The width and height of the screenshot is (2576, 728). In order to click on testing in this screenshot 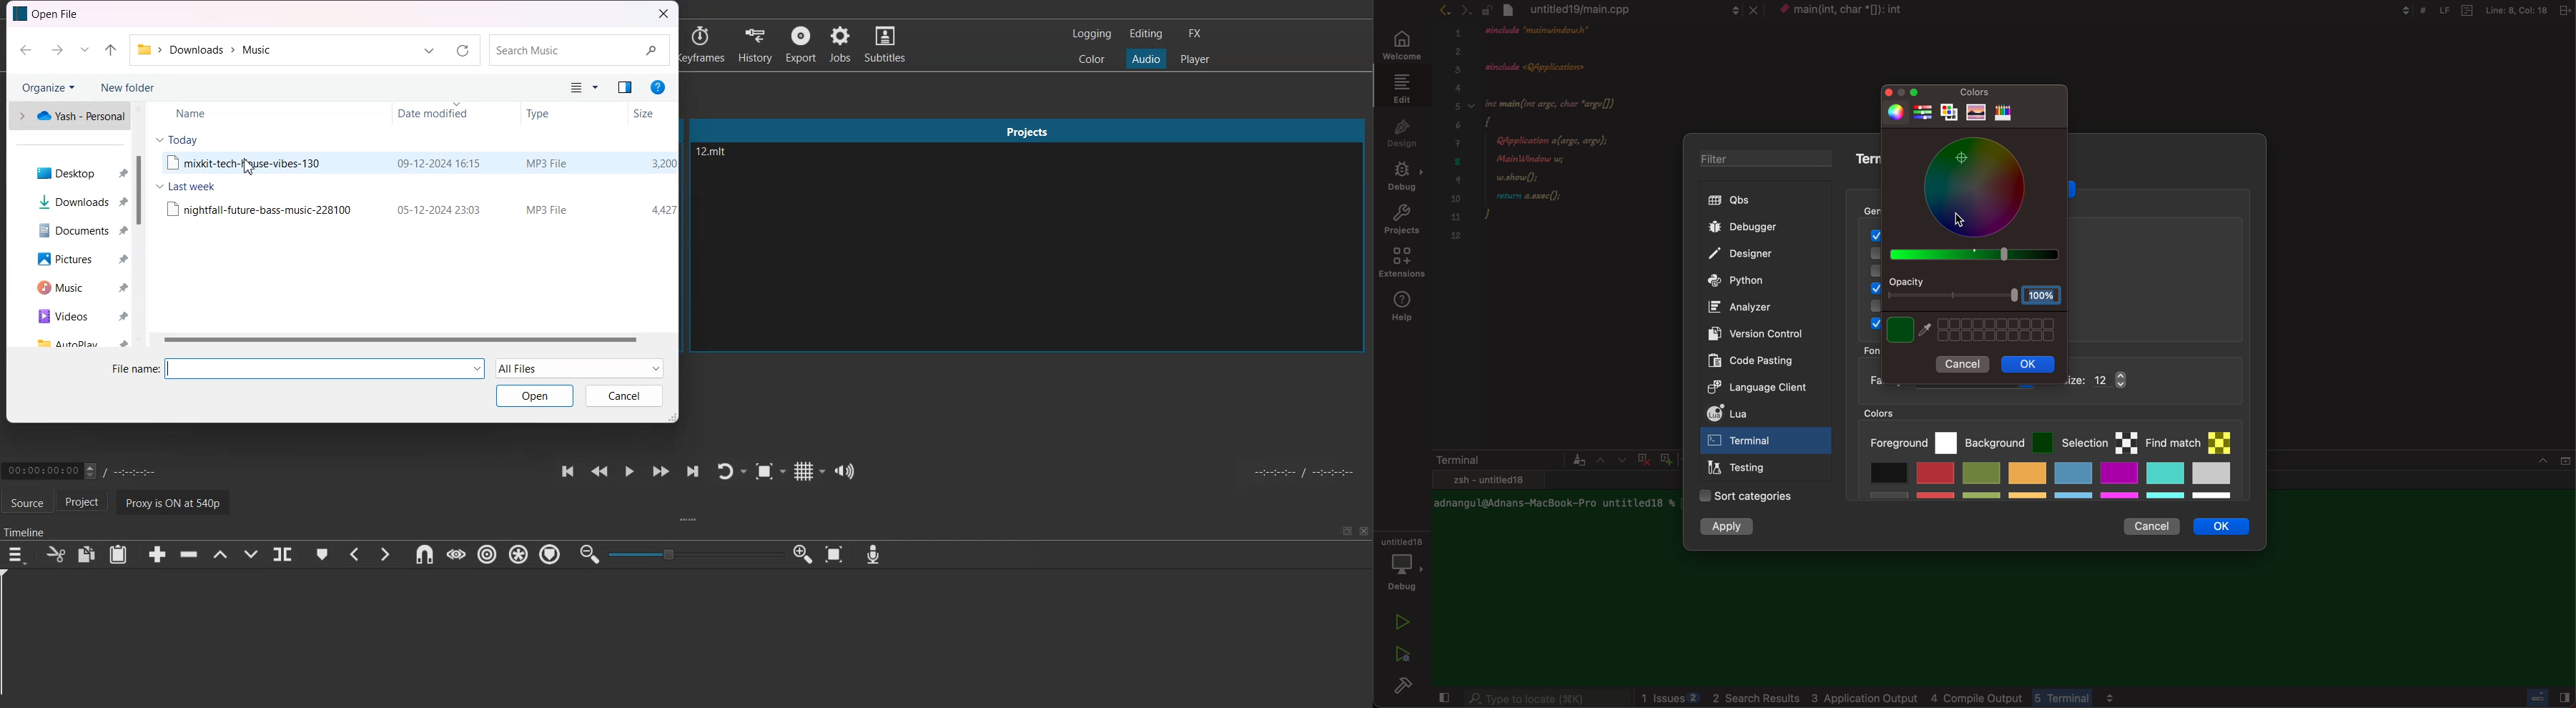, I will do `click(1741, 469)`.